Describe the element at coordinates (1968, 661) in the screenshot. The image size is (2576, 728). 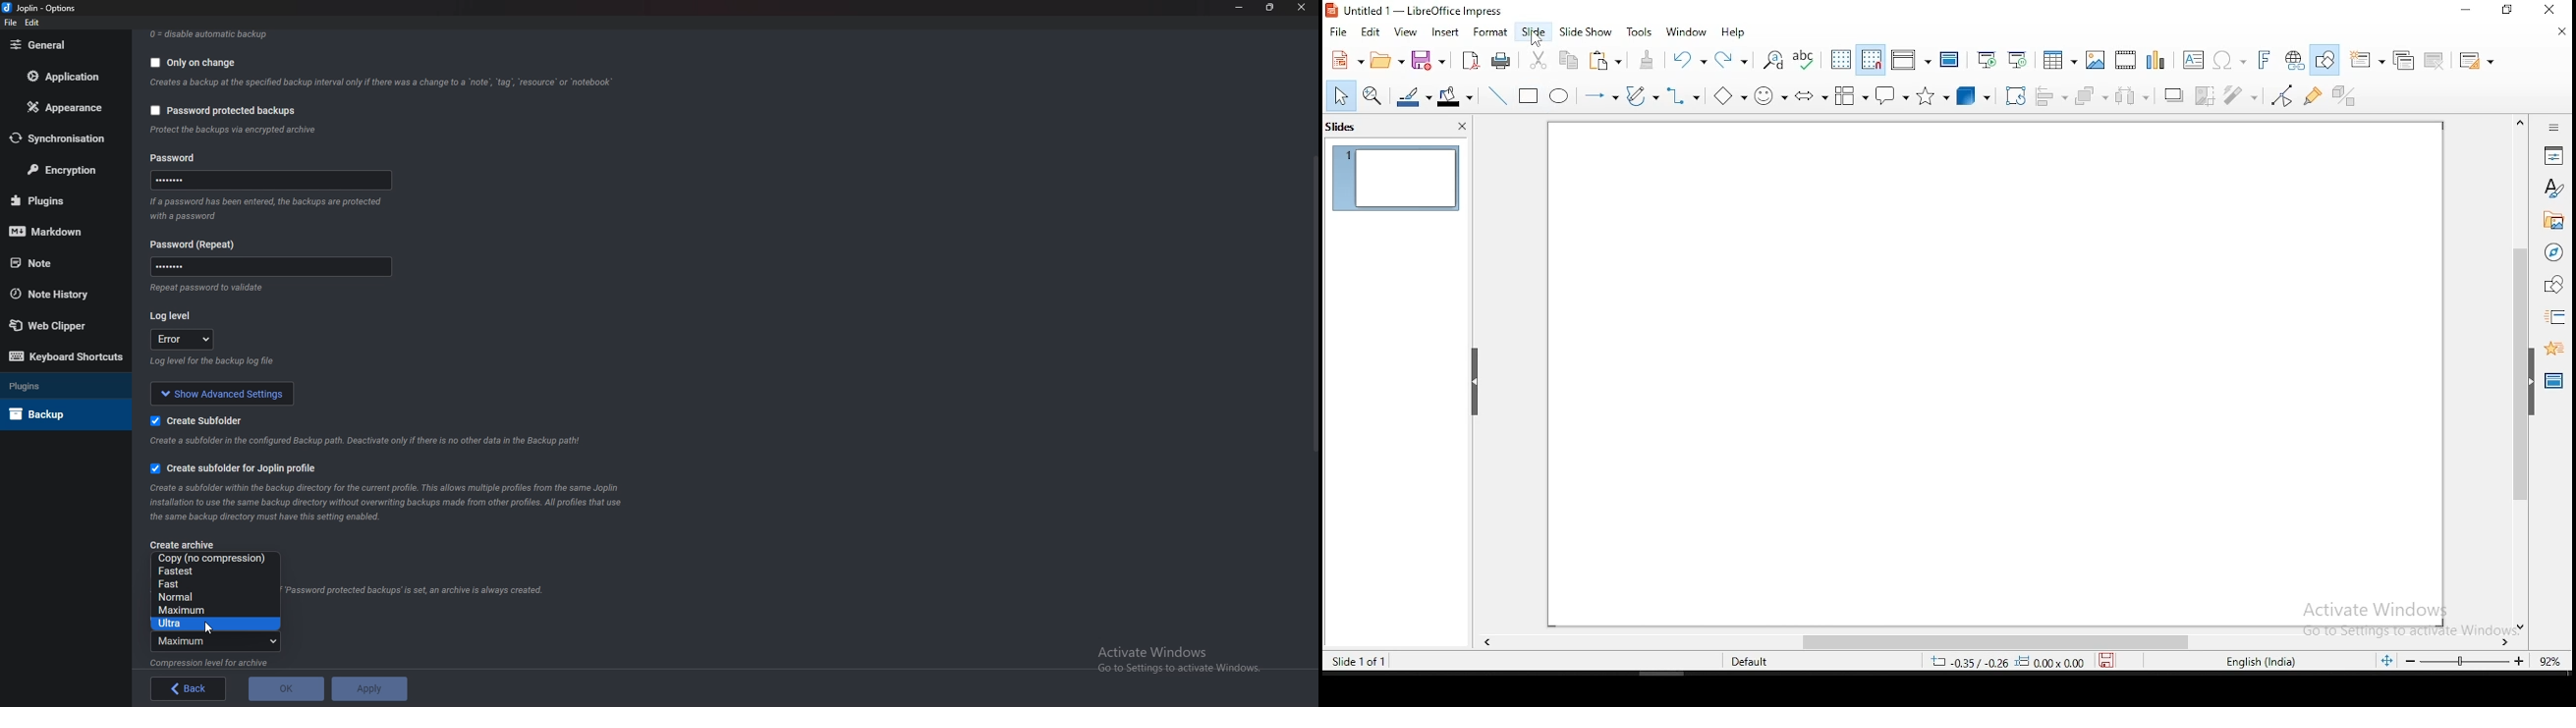
I see `-0.35/-0.26` at that location.